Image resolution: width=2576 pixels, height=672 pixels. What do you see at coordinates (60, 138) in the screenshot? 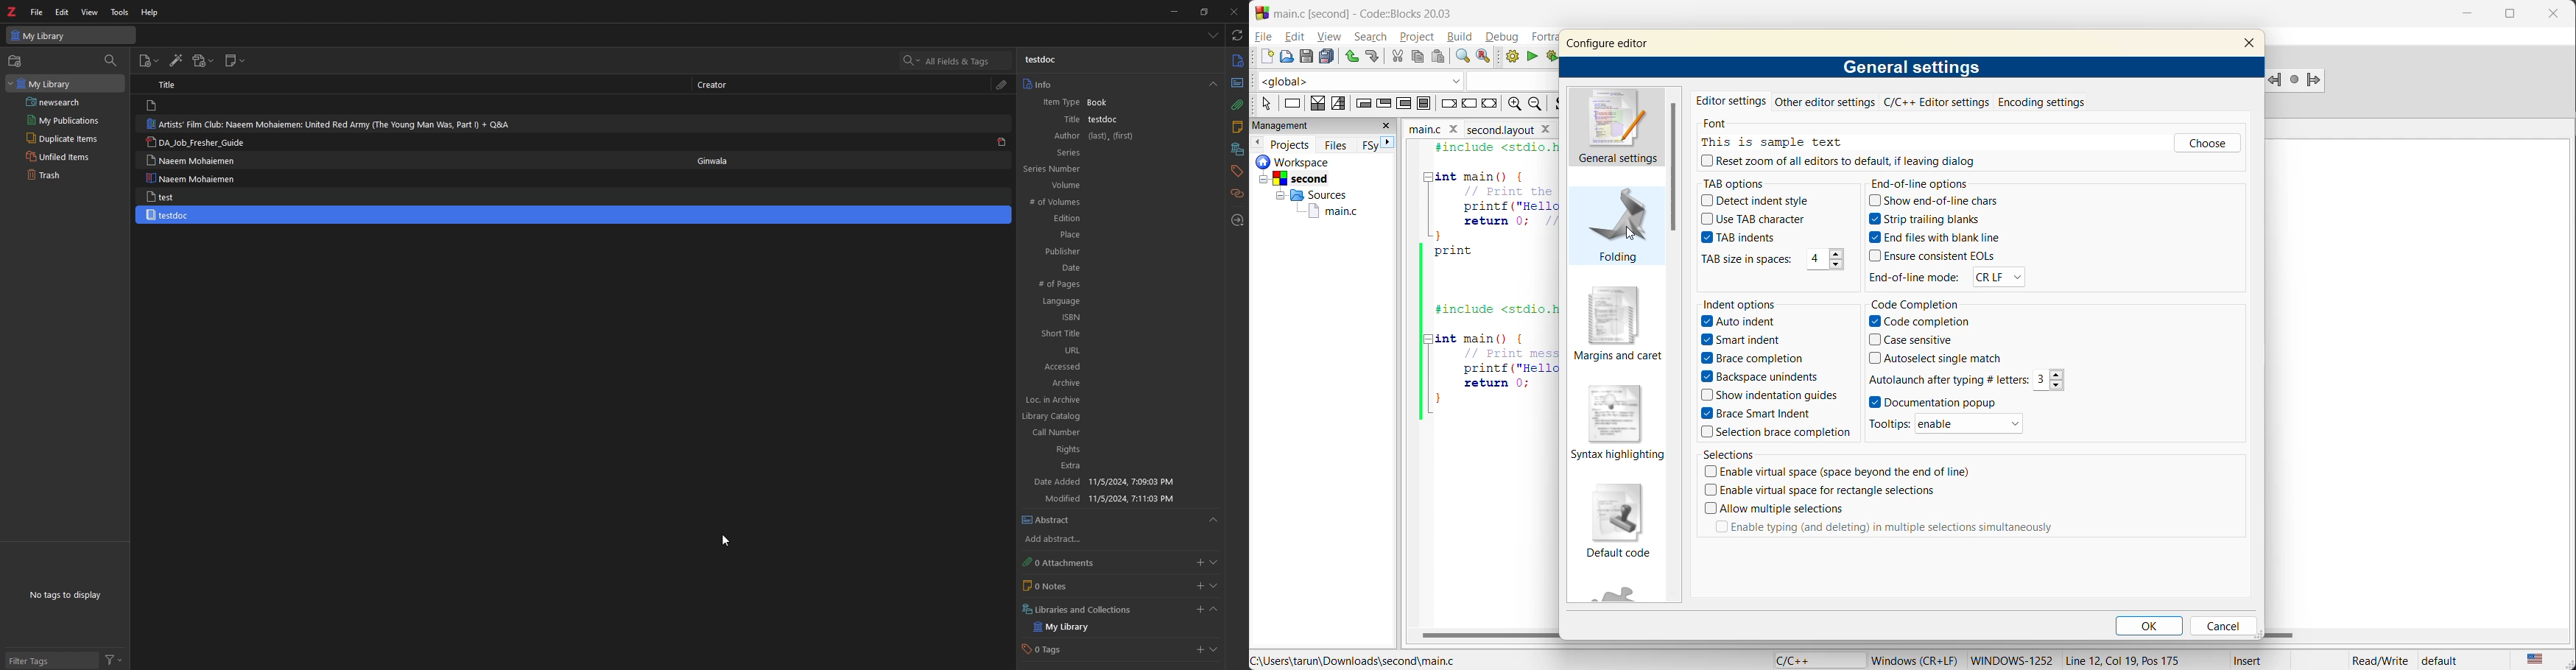
I see `duplicate items` at bounding box center [60, 138].